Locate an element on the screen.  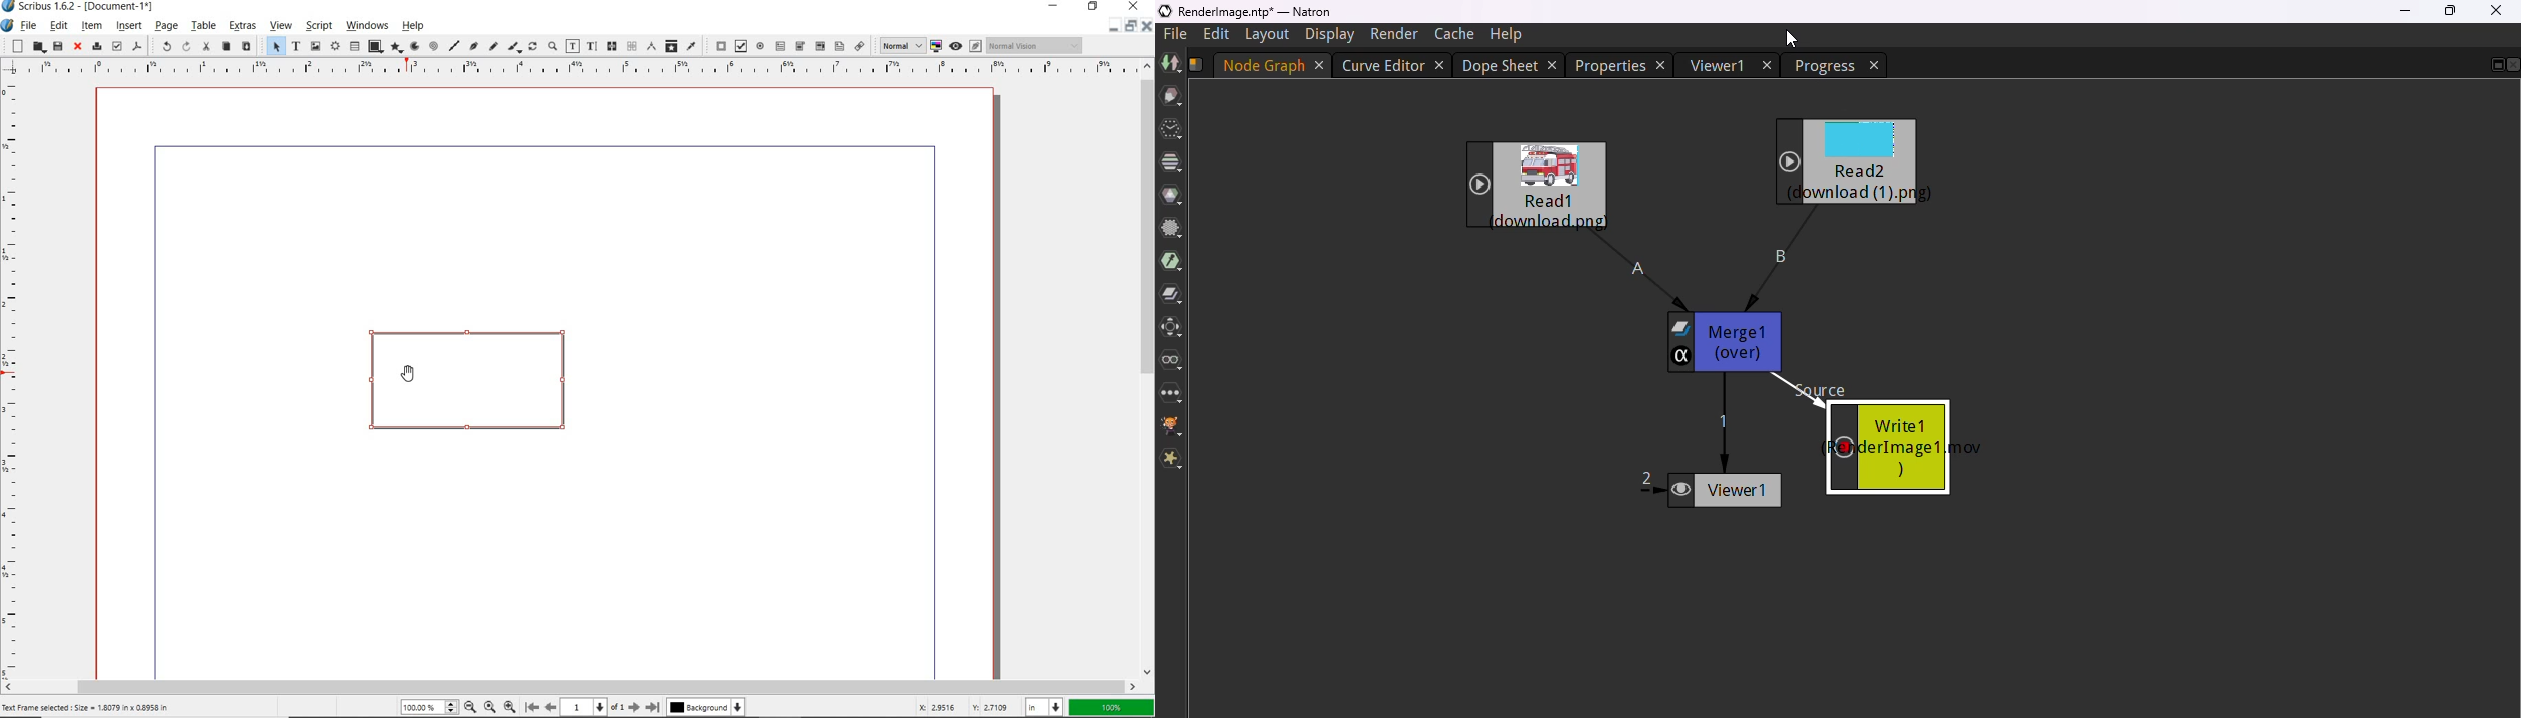
First Page is located at coordinates (532, 708).